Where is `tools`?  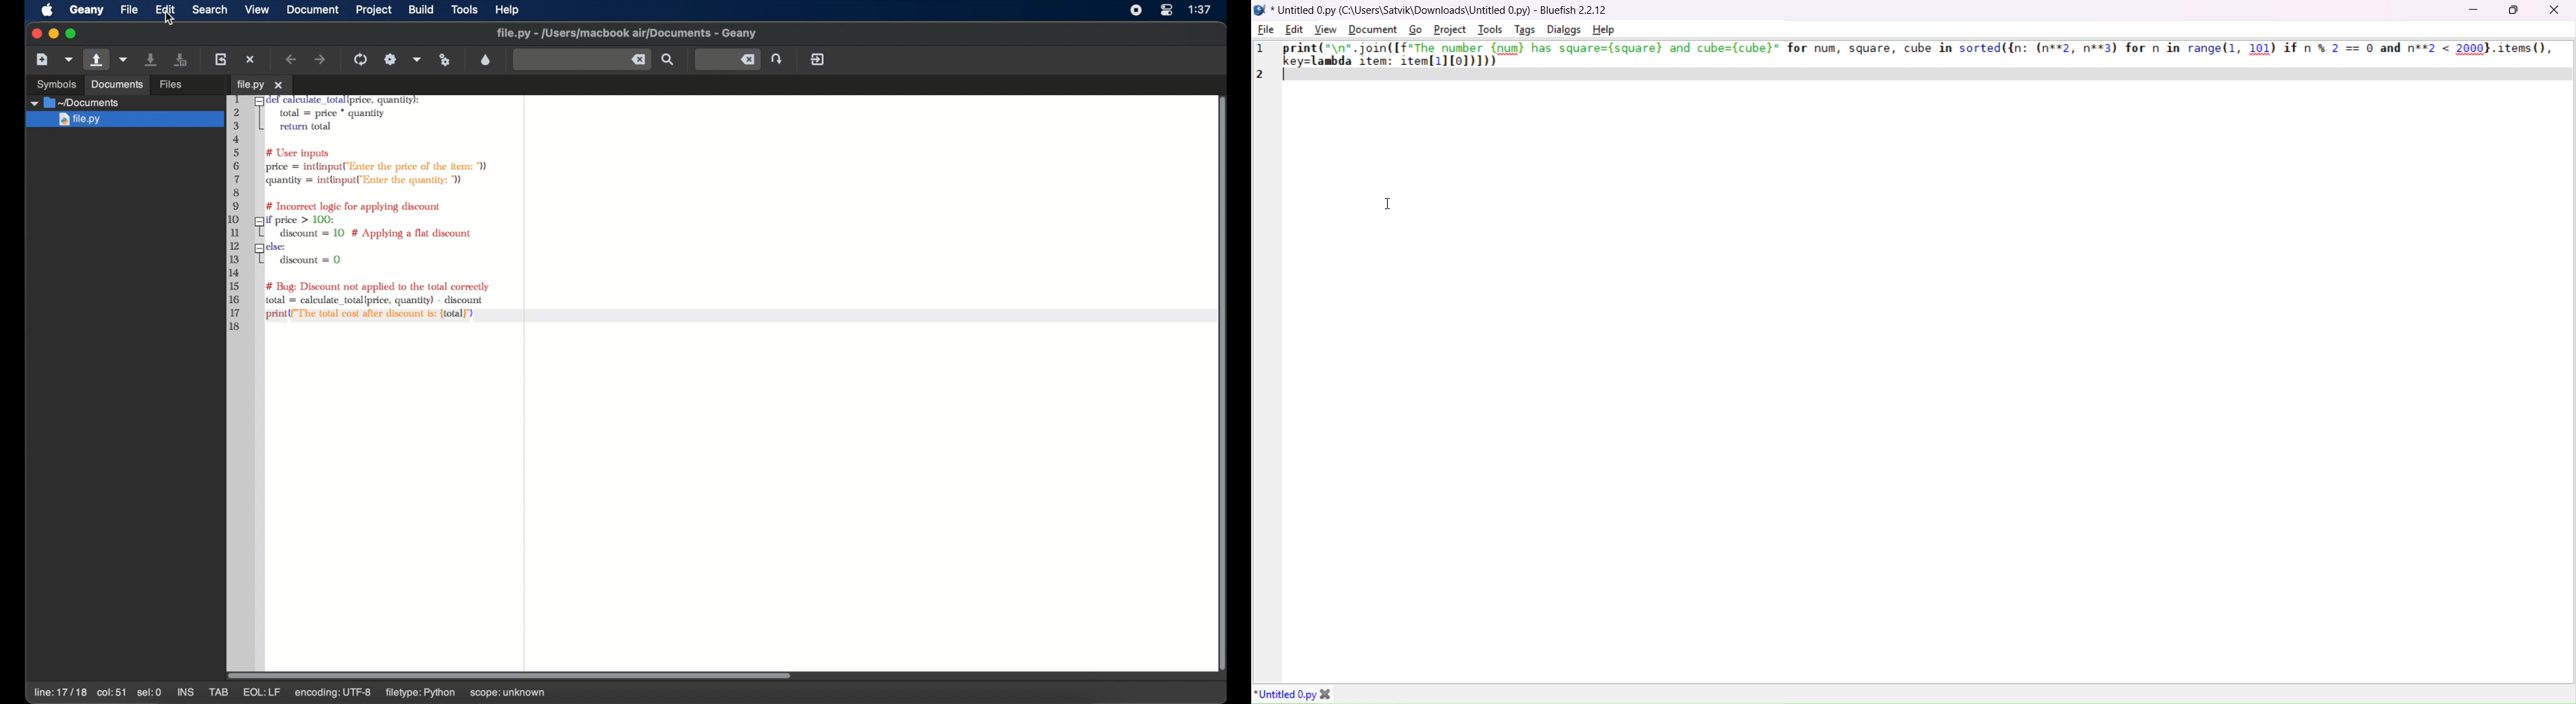 tools is located at coordinates (465, 10).